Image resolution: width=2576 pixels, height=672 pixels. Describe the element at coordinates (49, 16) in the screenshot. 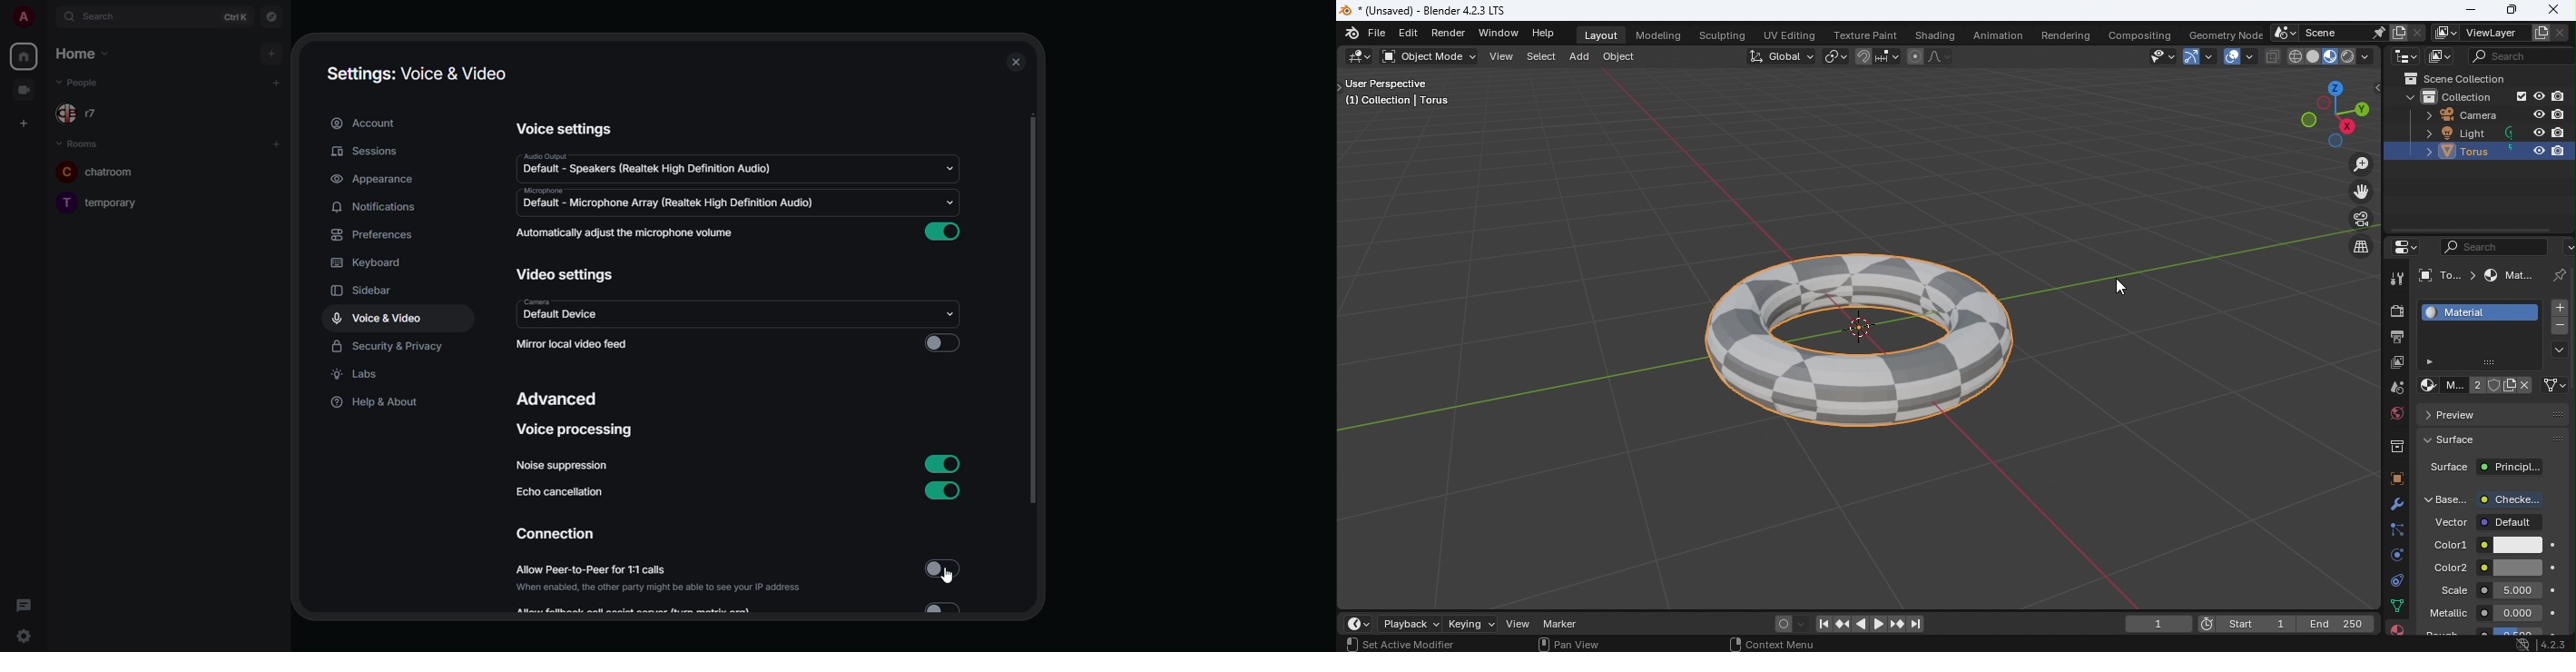

I see `expand` at that location.